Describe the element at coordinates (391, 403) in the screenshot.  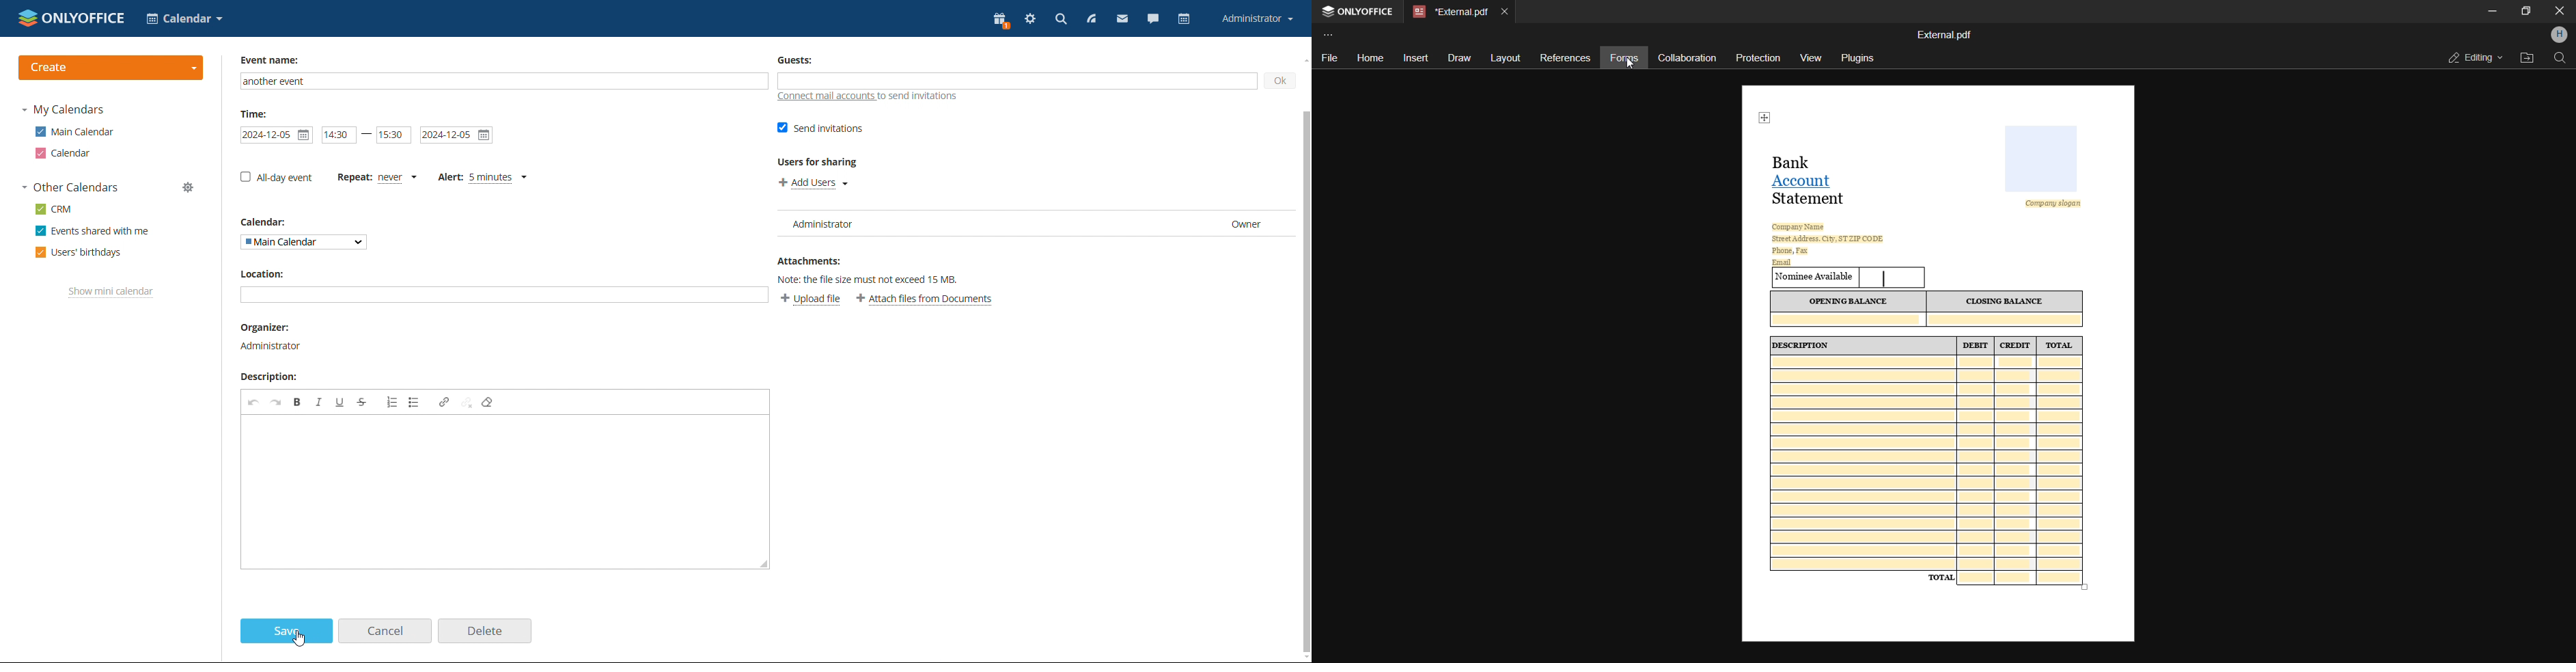
I see `insert/remove numbered list` at that location.